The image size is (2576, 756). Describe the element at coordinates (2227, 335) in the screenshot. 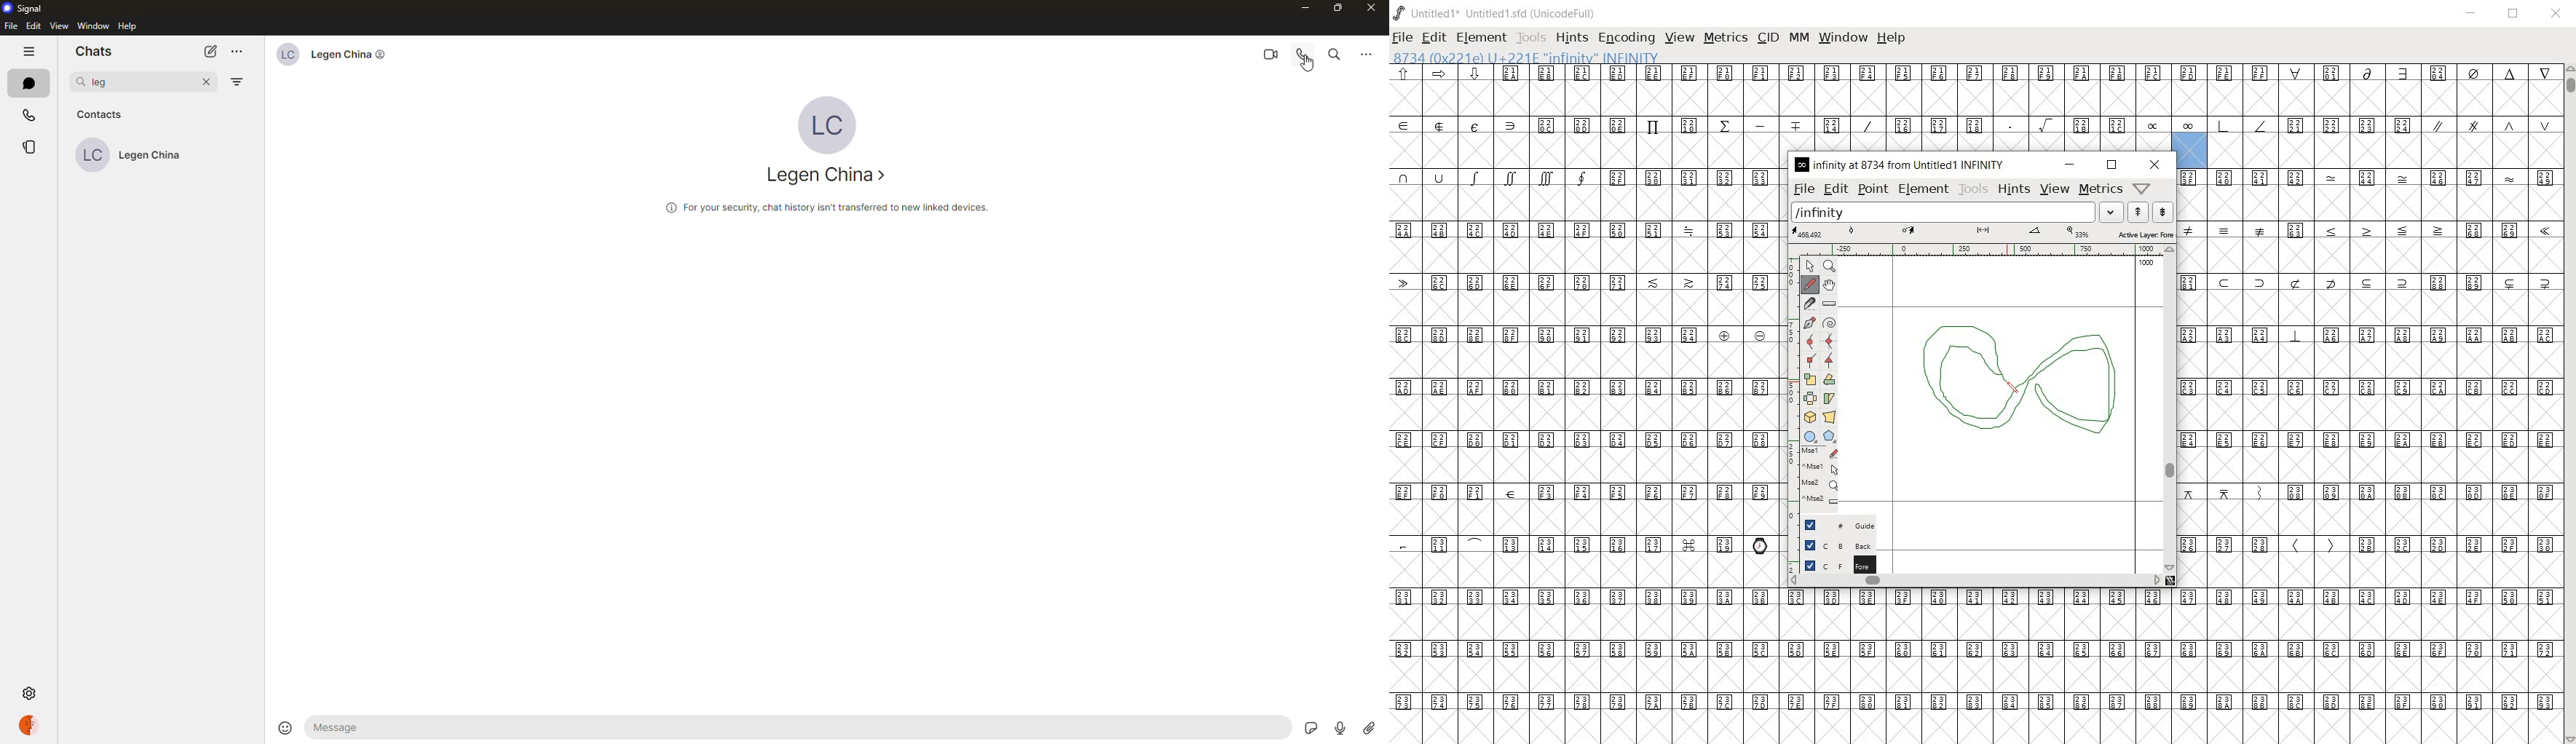

I see `Unicode code points` at that location.